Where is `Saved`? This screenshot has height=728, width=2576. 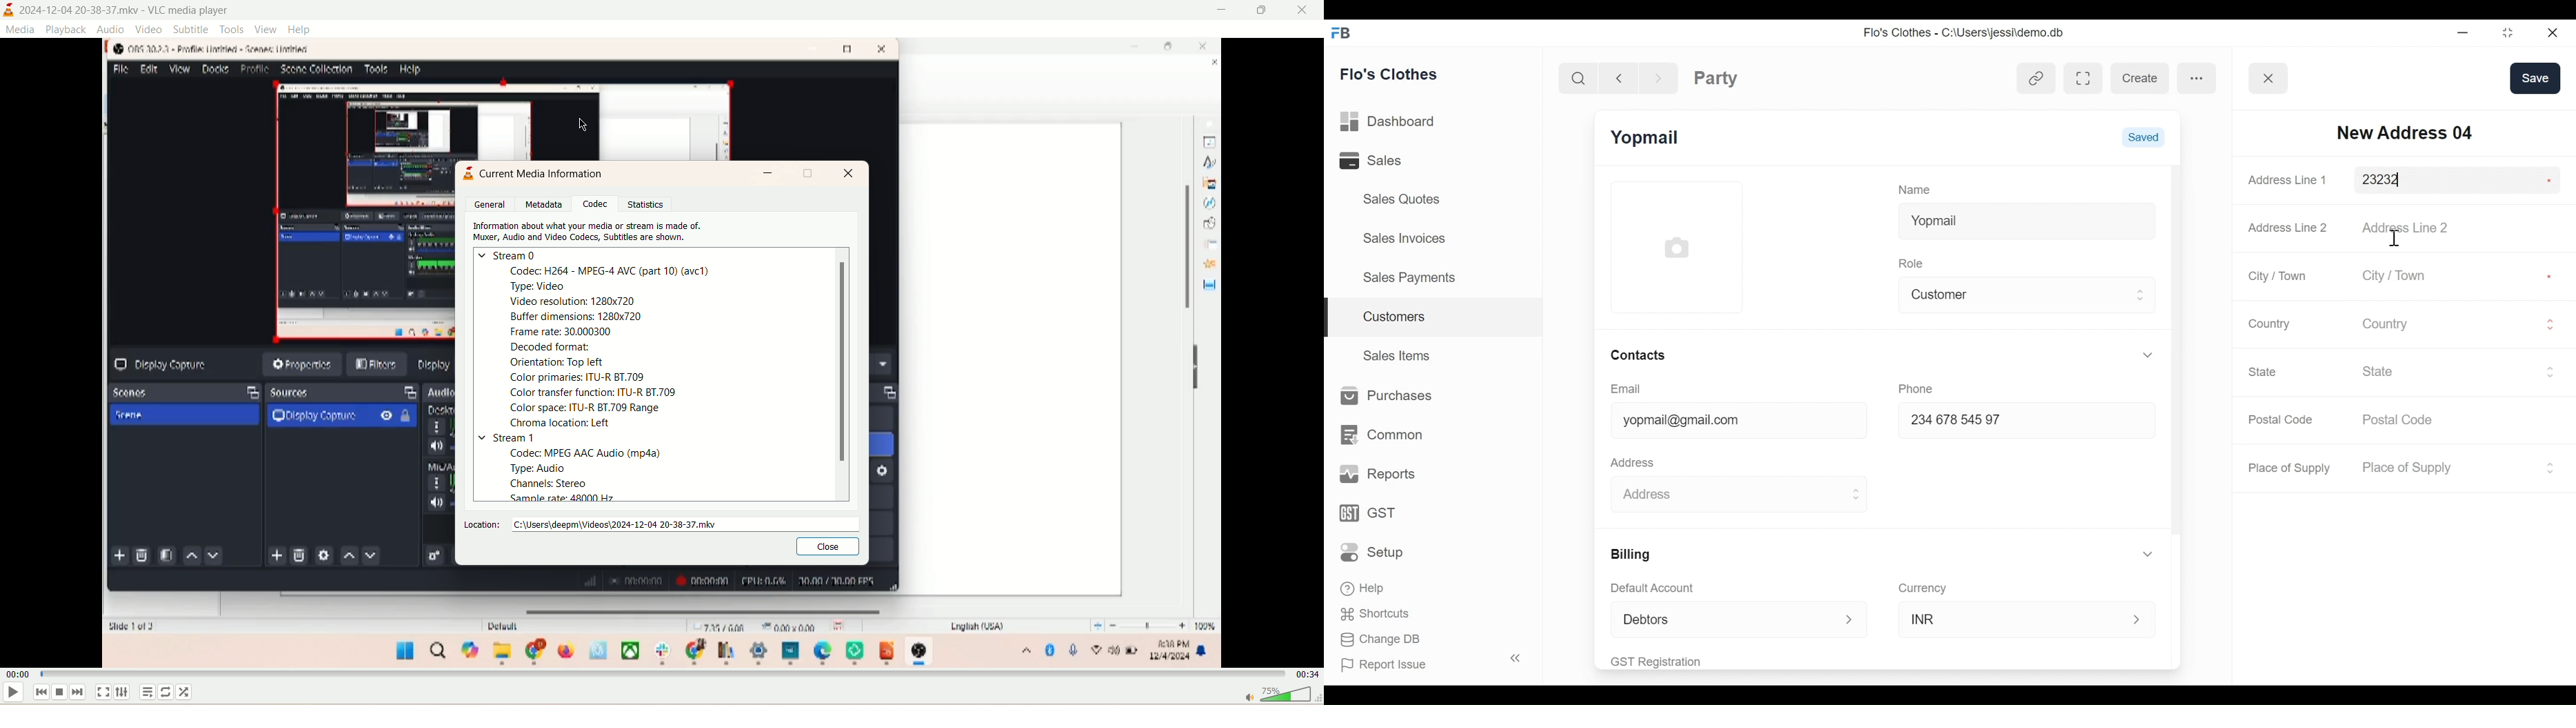 Saved is located at coordinates (2143, 136).